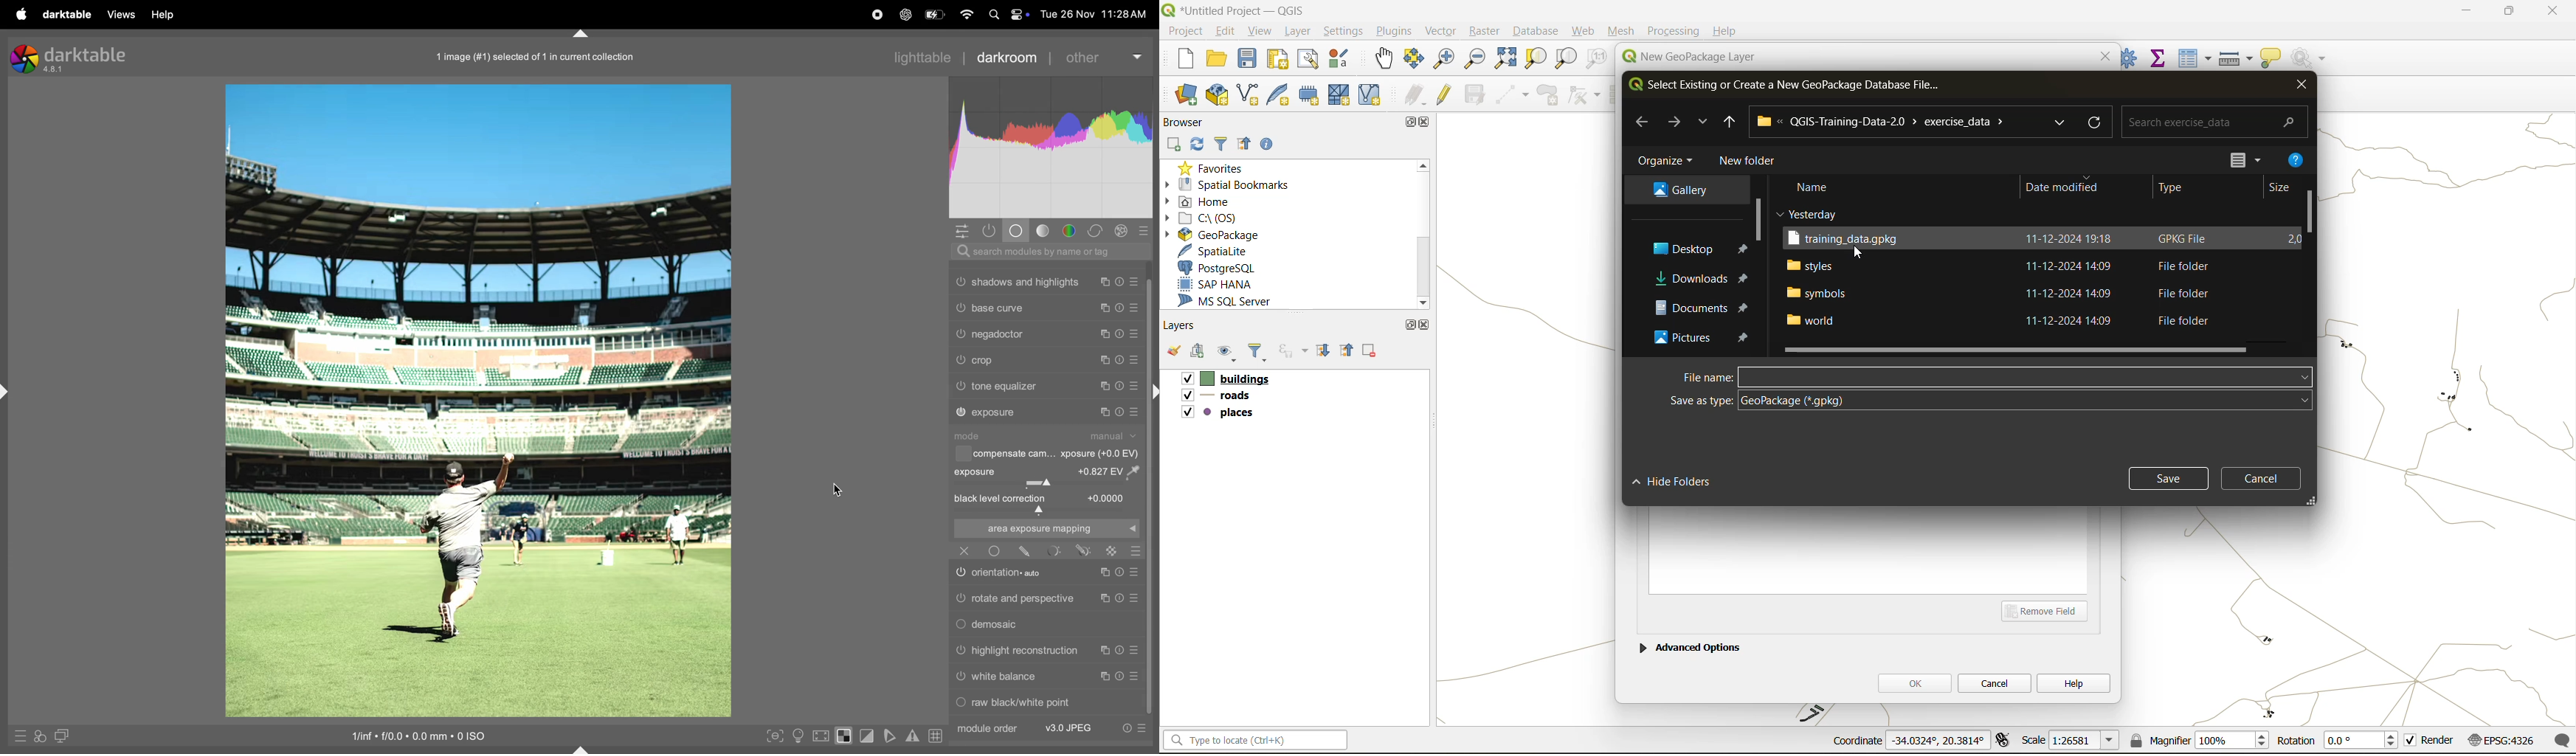 This screenshot has width=2576, height=756. Describe the element at coordinates (1992, 376) in the screenshot. I see `file name` at that location.